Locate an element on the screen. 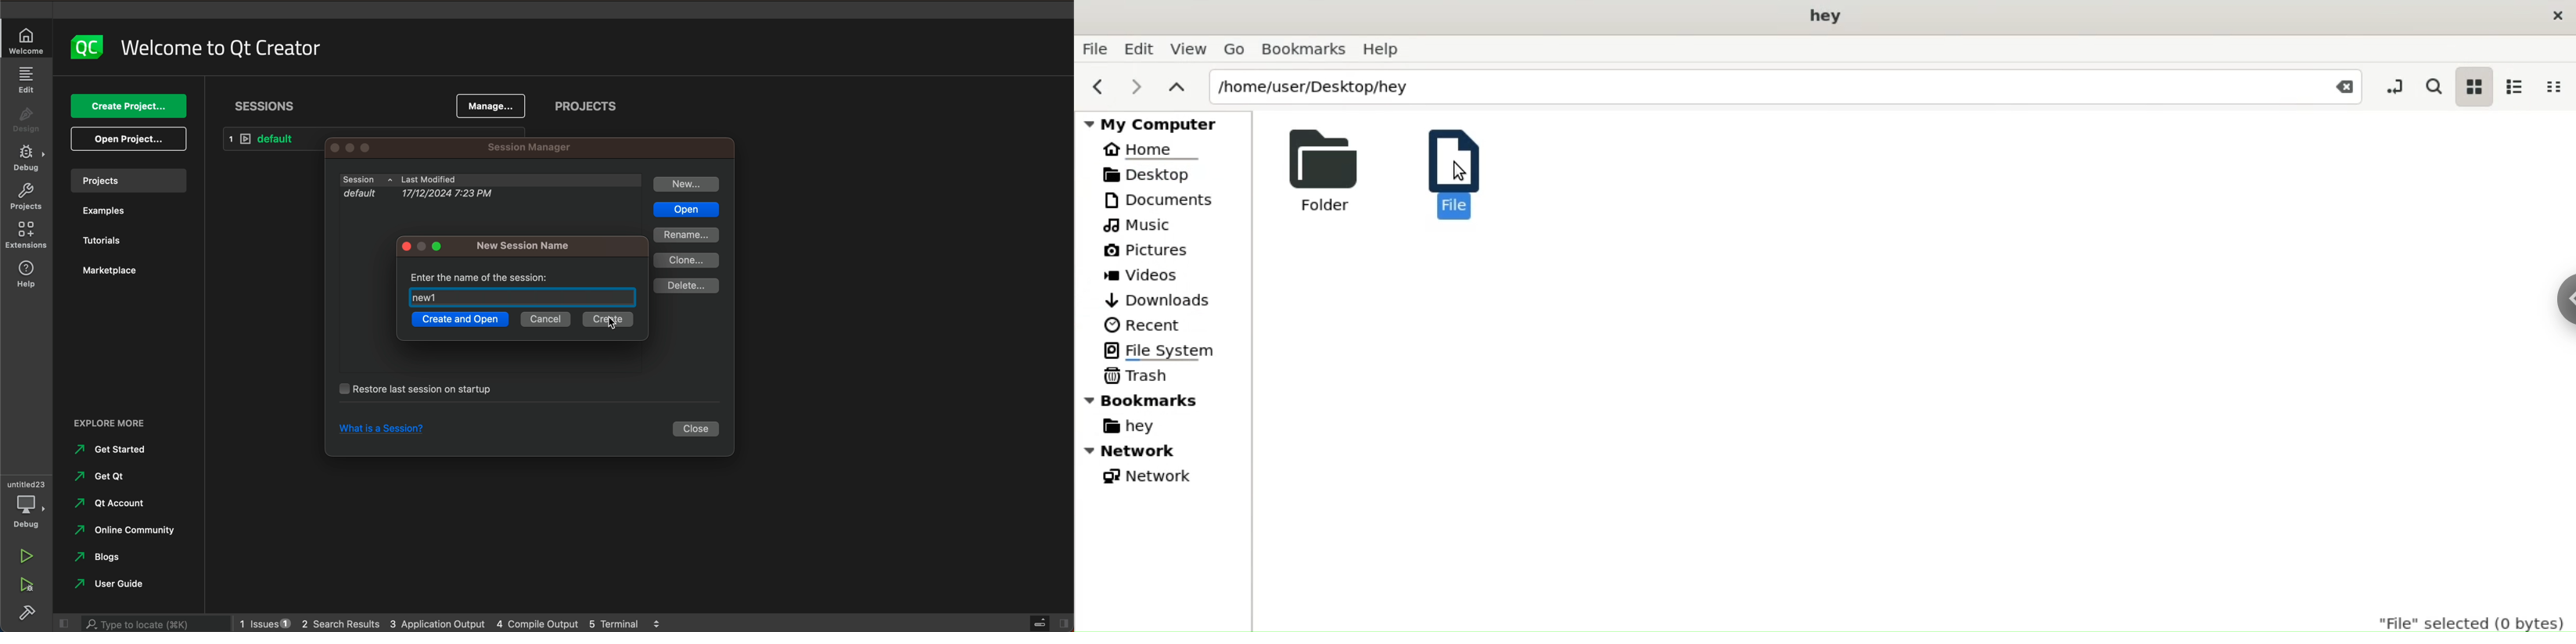 This screenshot has height=644, width=2576. delete is located at coordinates (686, 286).